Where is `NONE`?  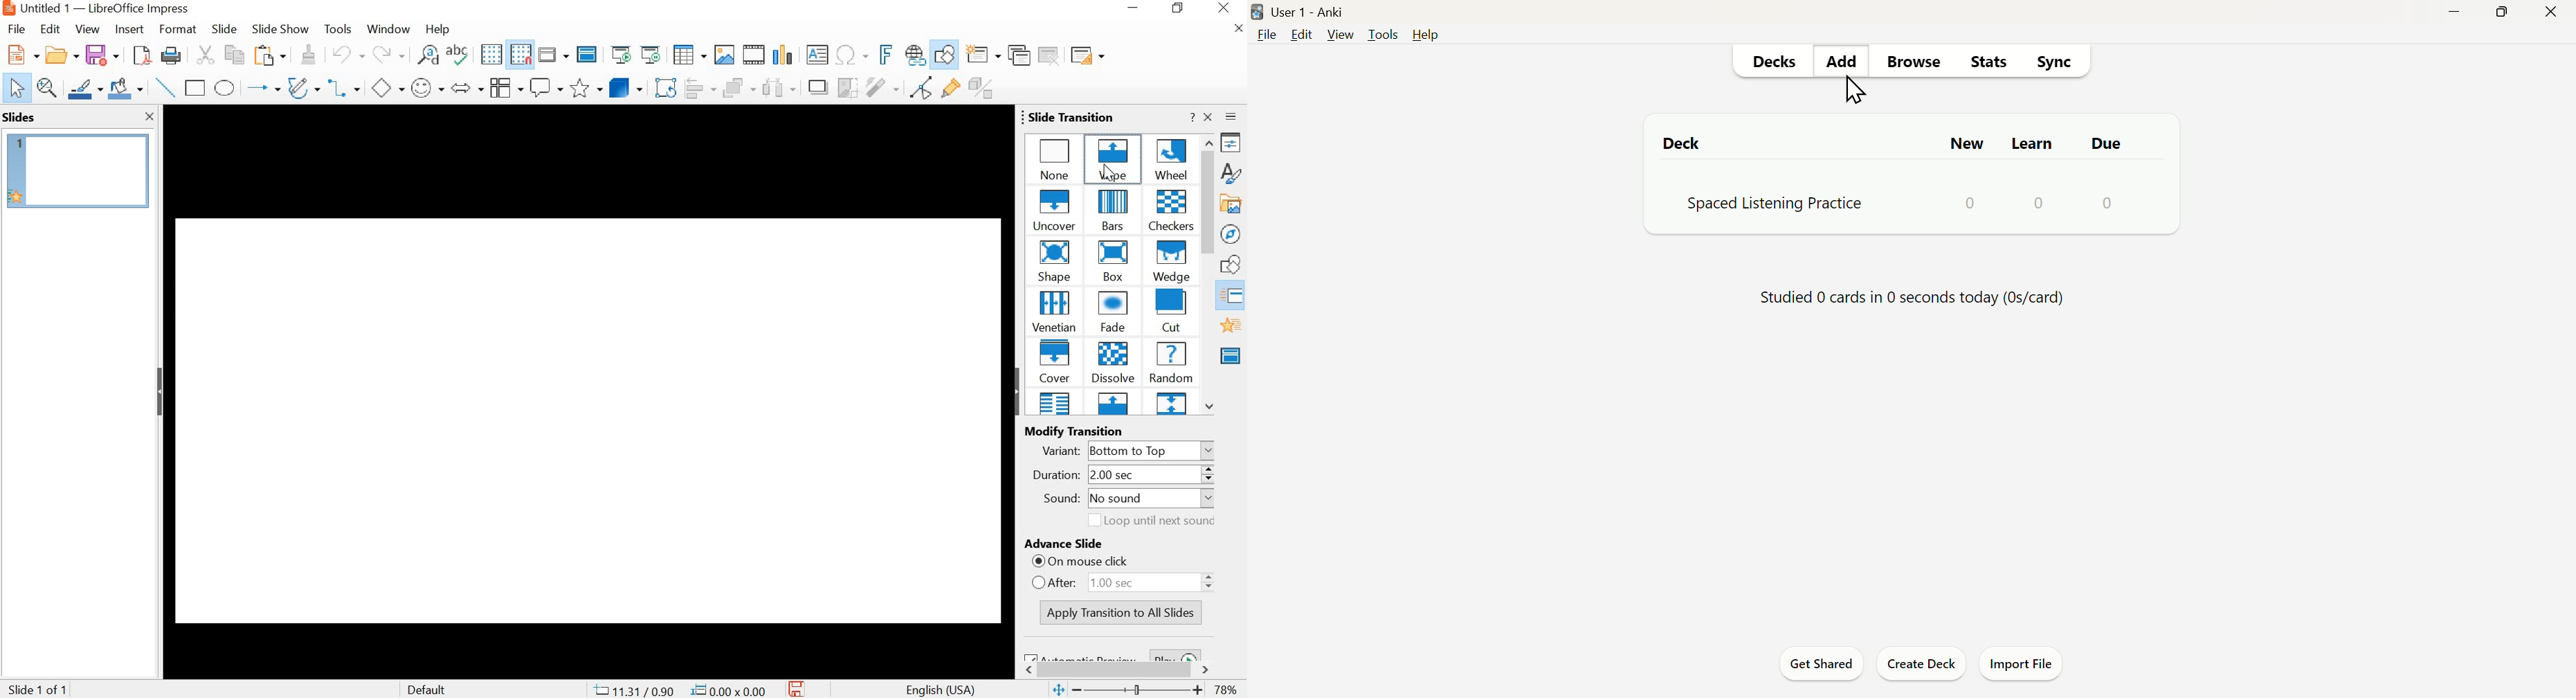 NONE is located at coordinates (1056, 157).